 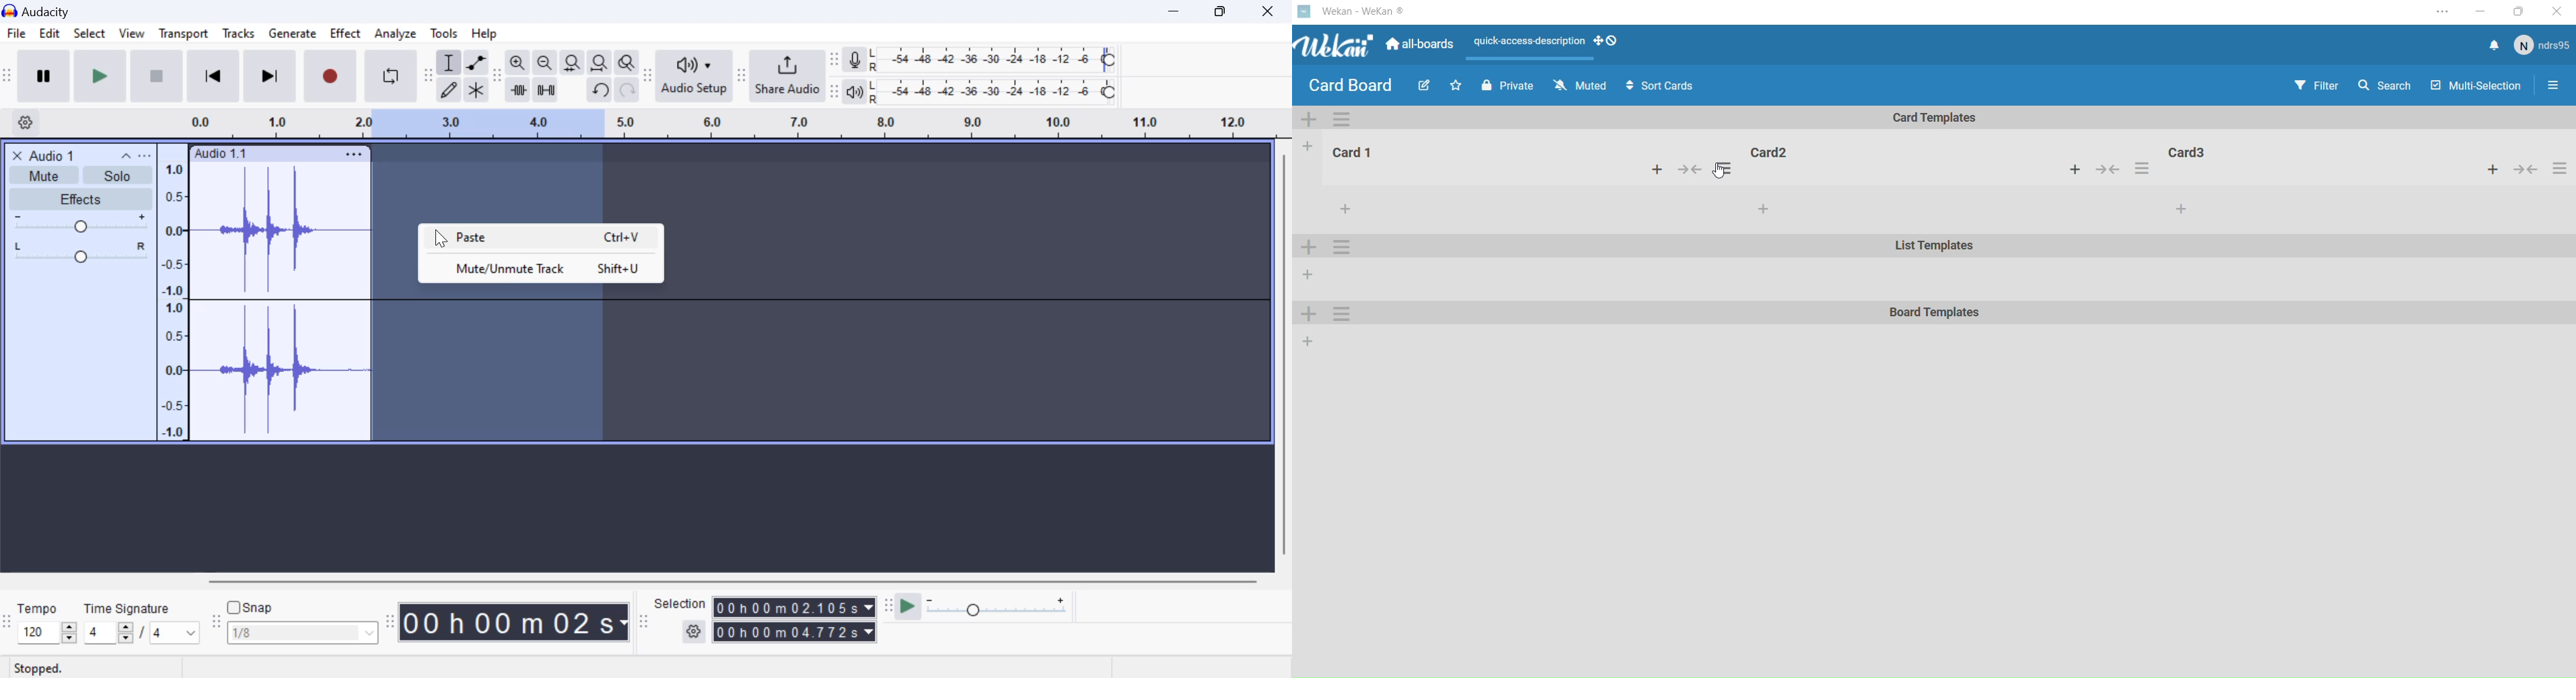 What do you see at coordinates (239, 36) in the screenshot?
I see `Tracks` at bounding box center [239, 36].